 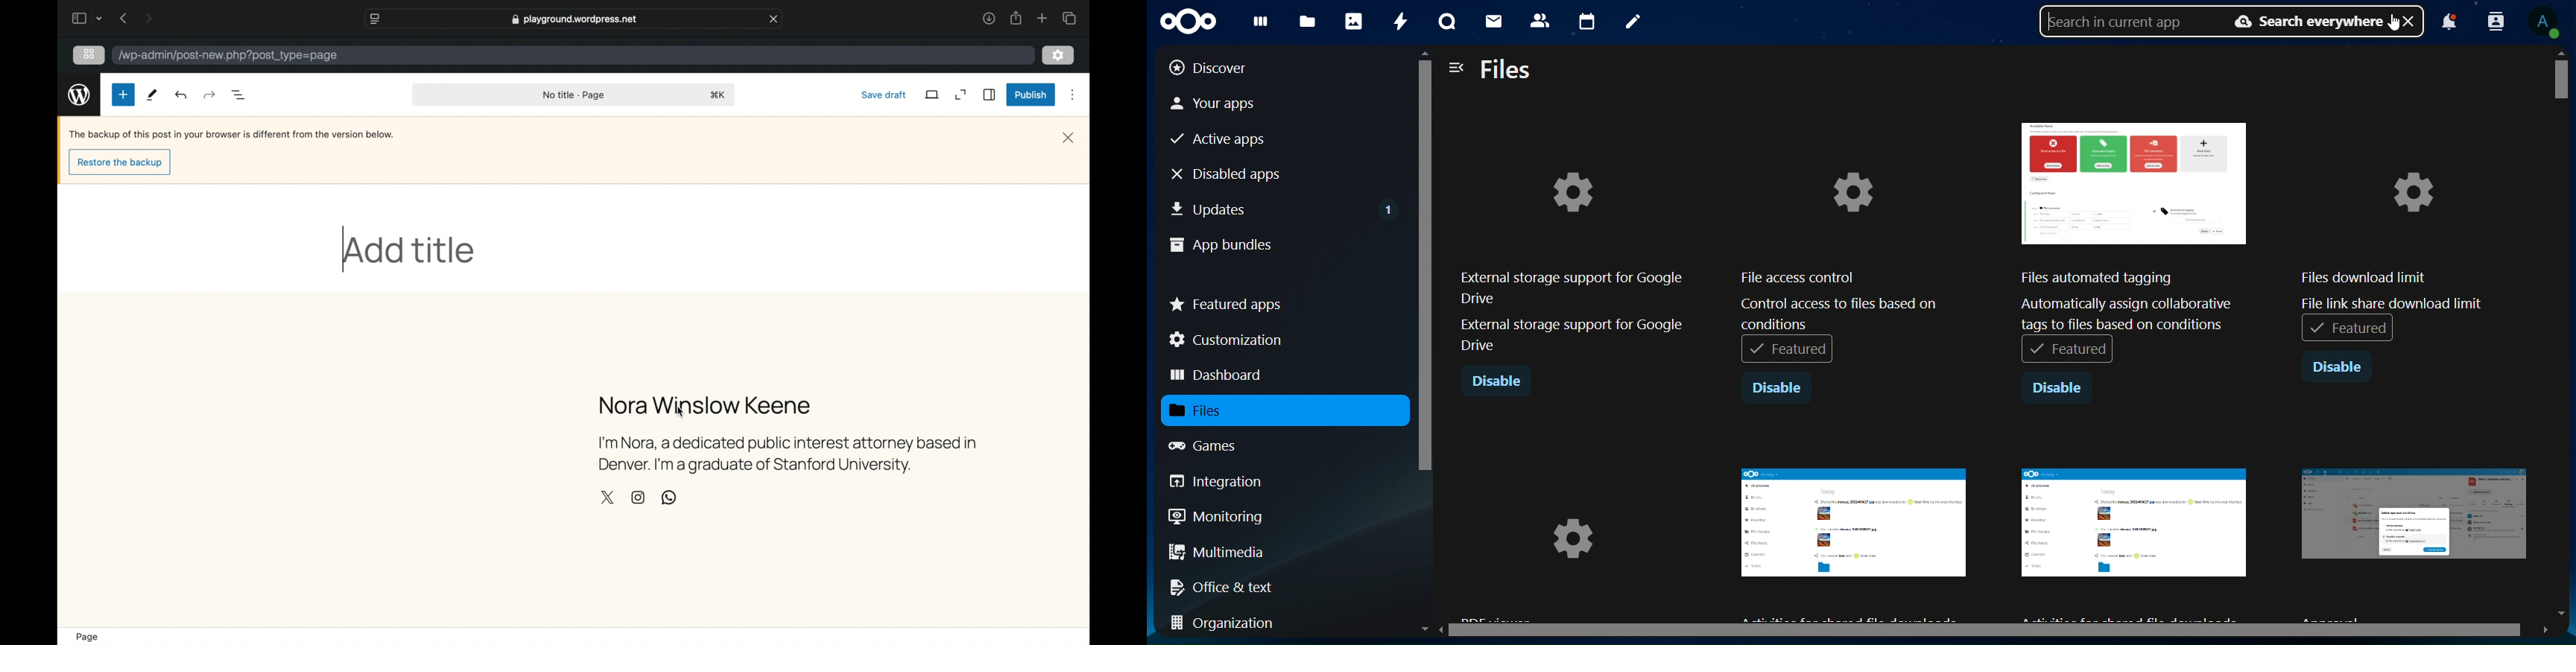 What do you see at coordinates (1988, 631) in the screenshot?
I see `scrollbar` at bounding box center [1988, 631].